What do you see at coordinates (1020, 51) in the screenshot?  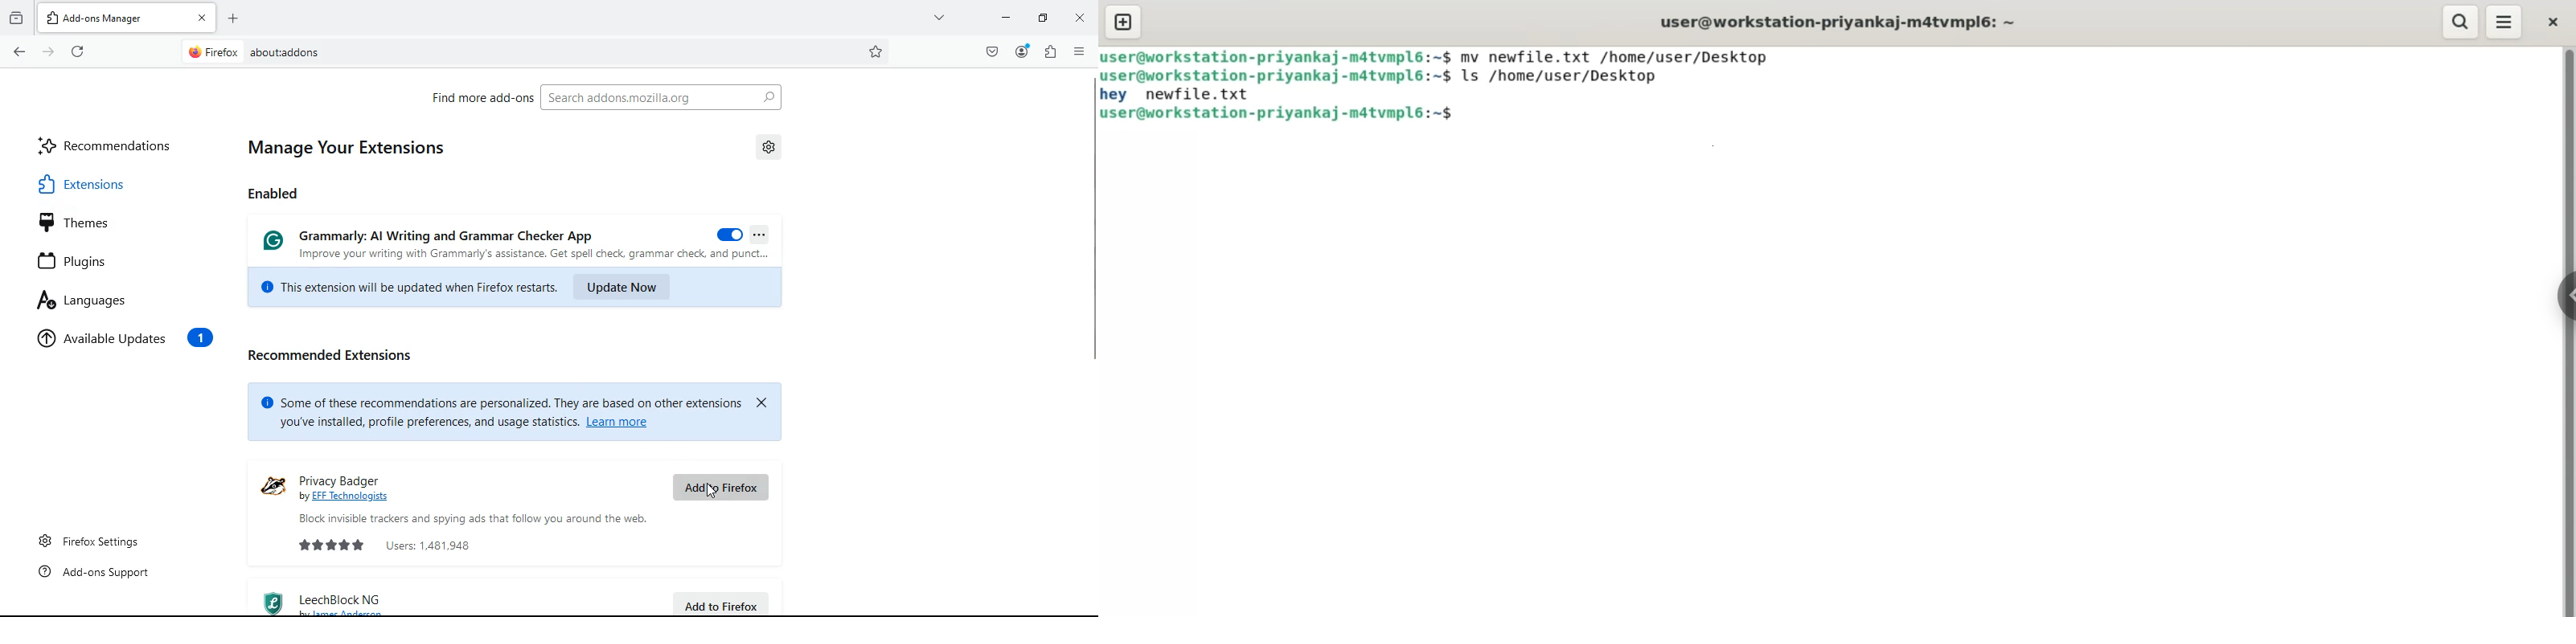 I see `profile` at bounding box center [1020, 51].